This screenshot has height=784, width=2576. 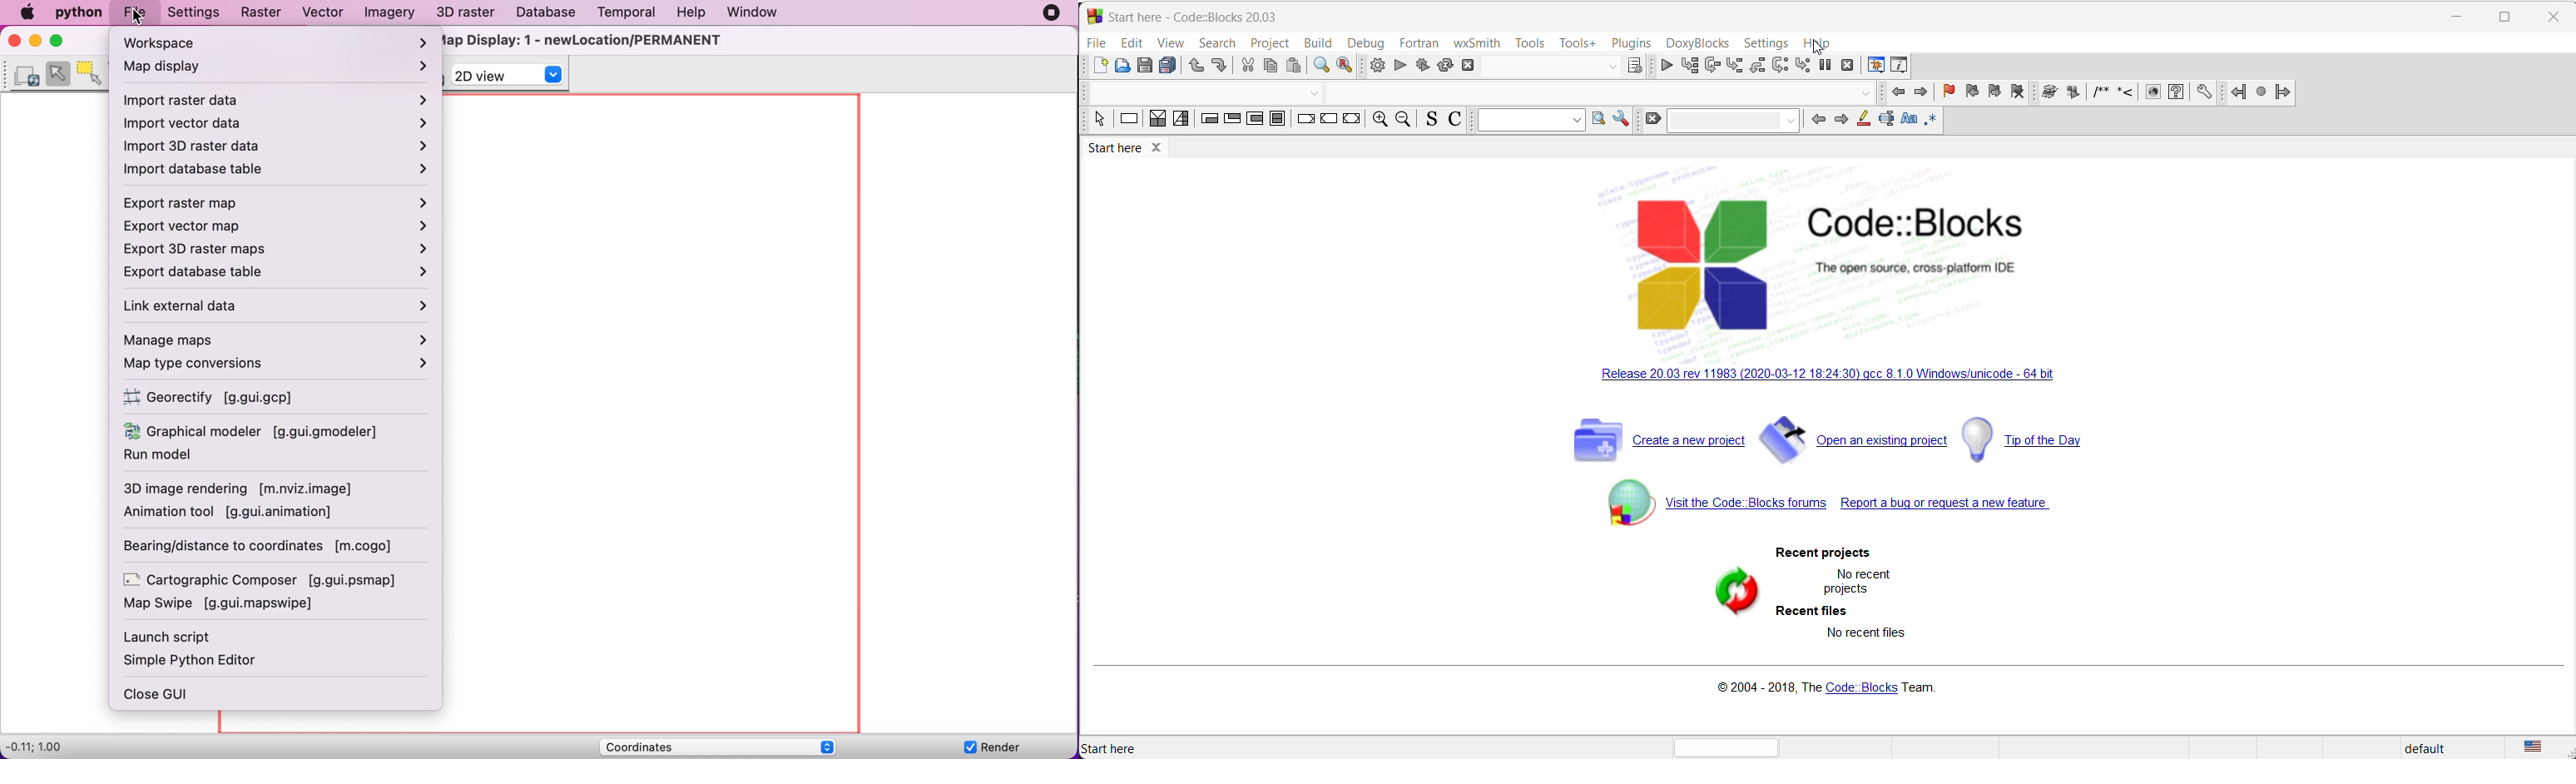 I want to click on block instruction, so click(x=1280, y=121).